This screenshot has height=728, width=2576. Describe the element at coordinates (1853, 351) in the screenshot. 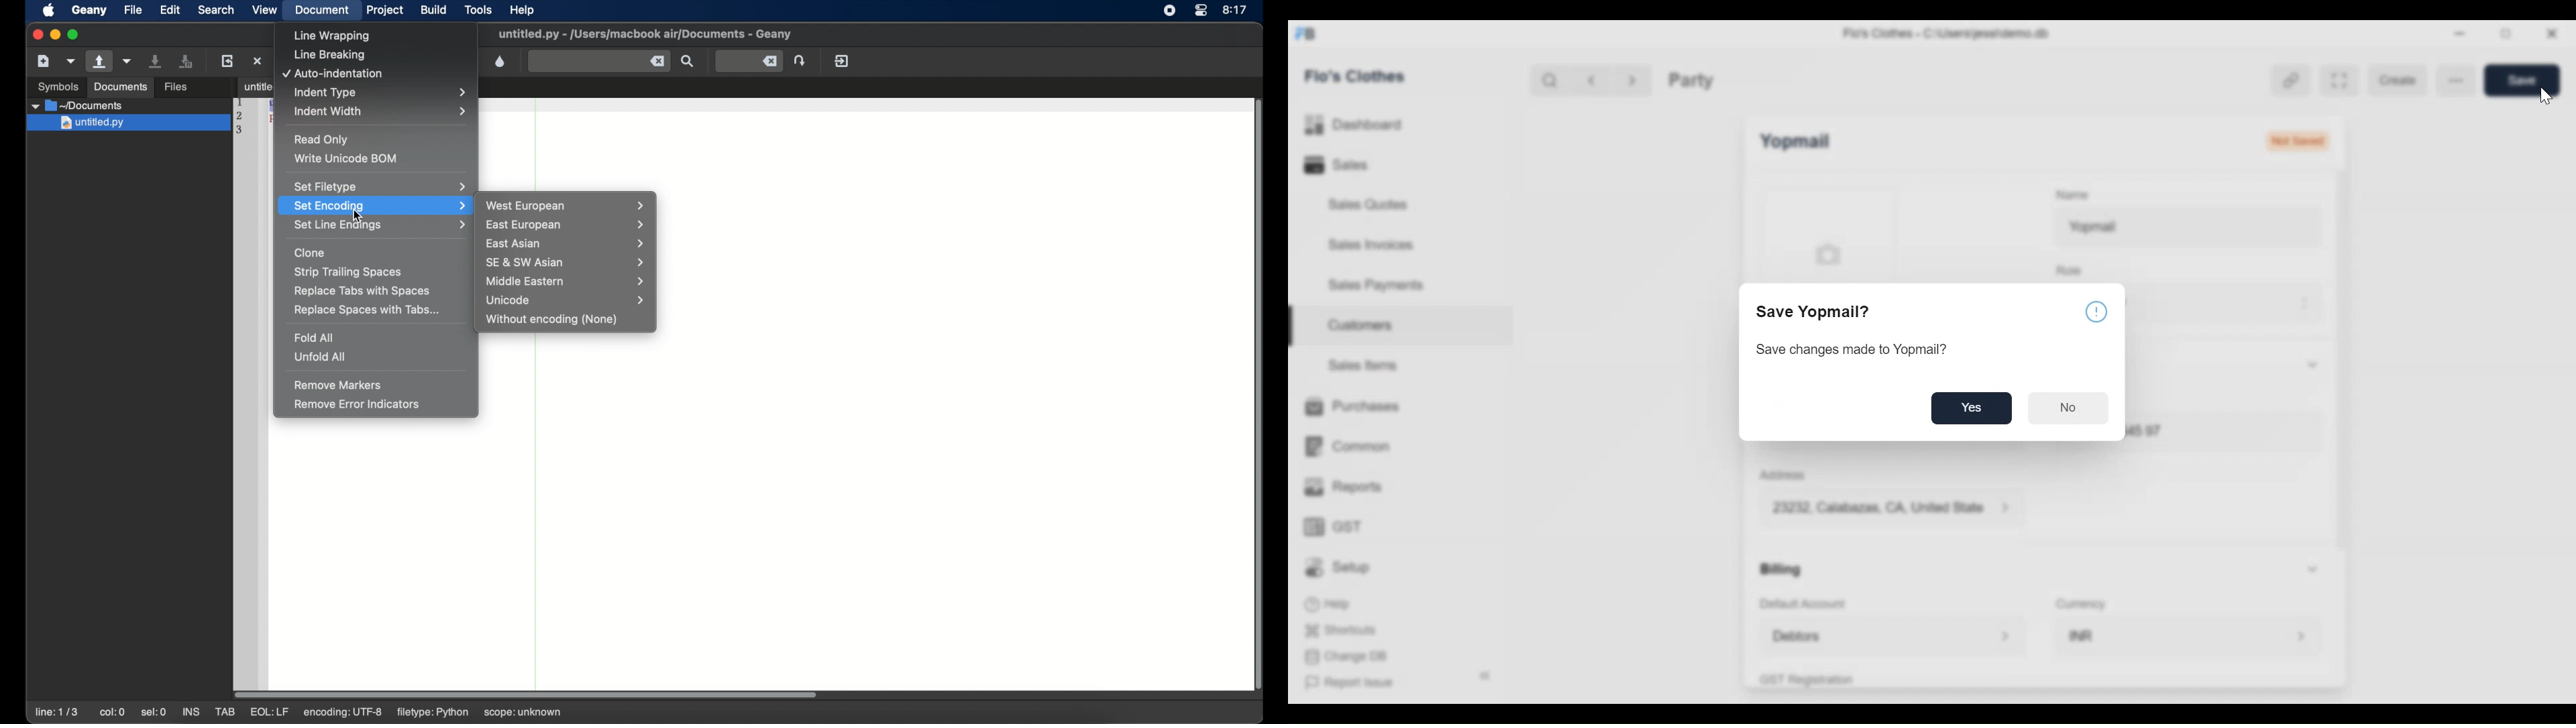

I see `Save changes made to Yopmail?` at that location.